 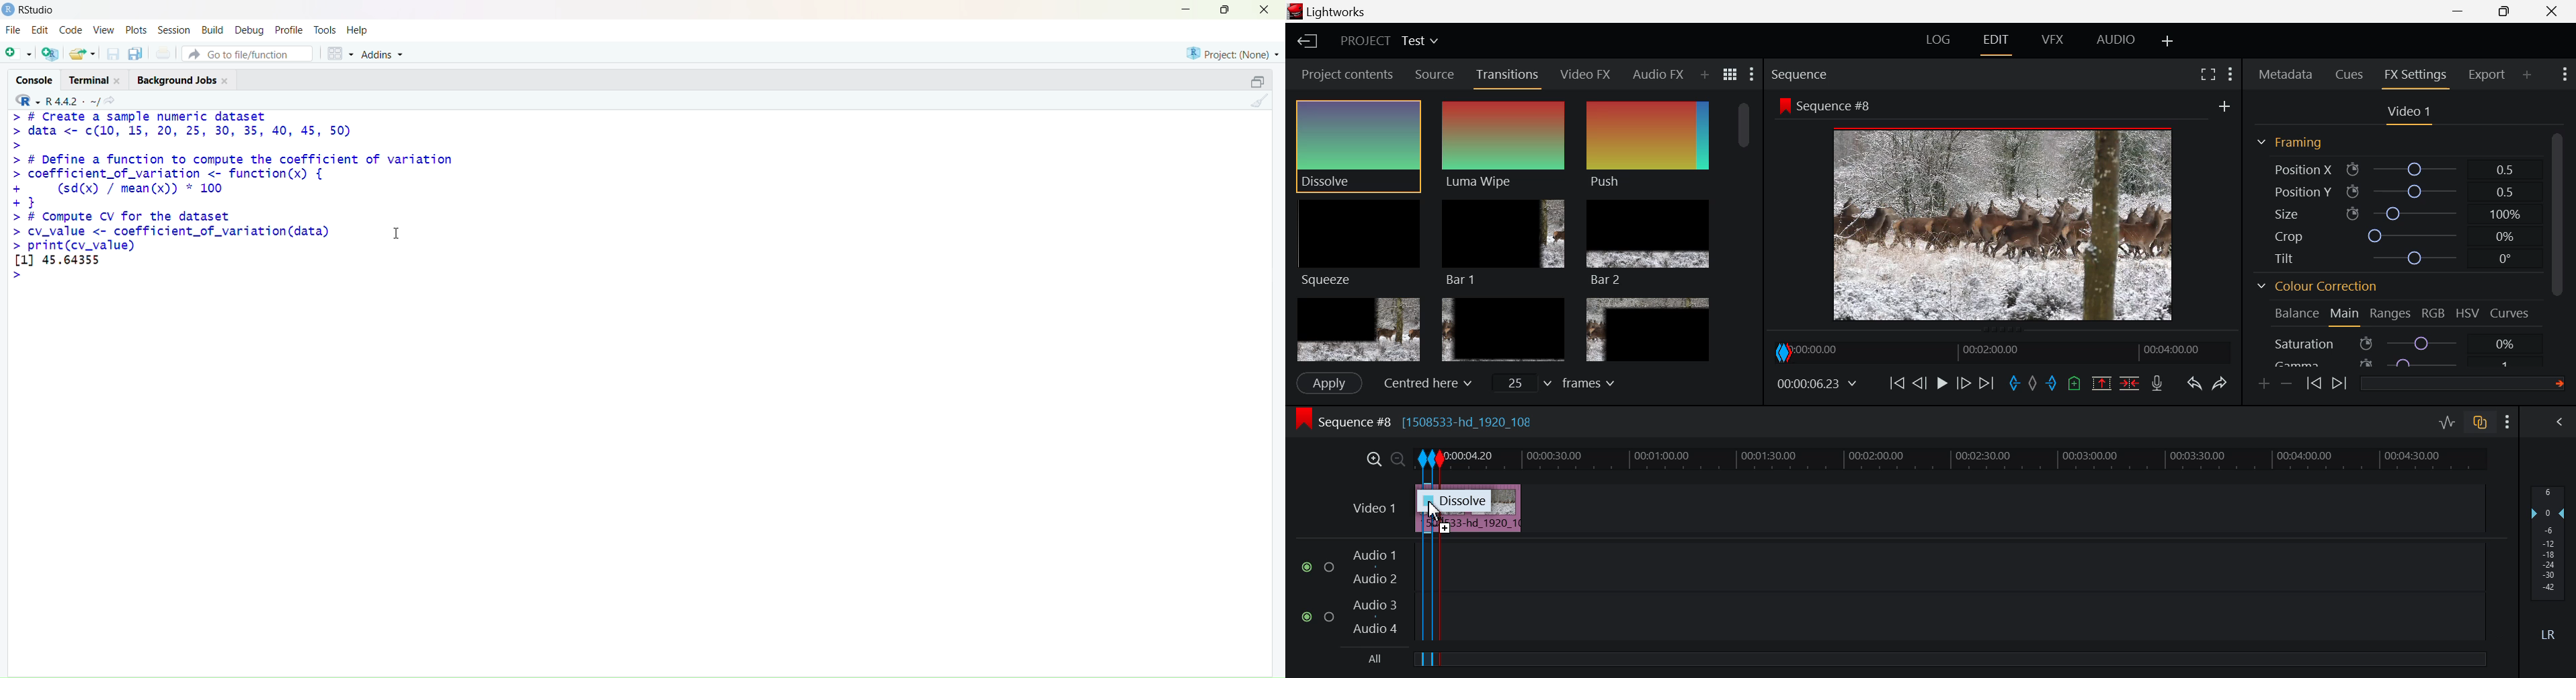 I want to click on debug, so click(x=249, y=31).